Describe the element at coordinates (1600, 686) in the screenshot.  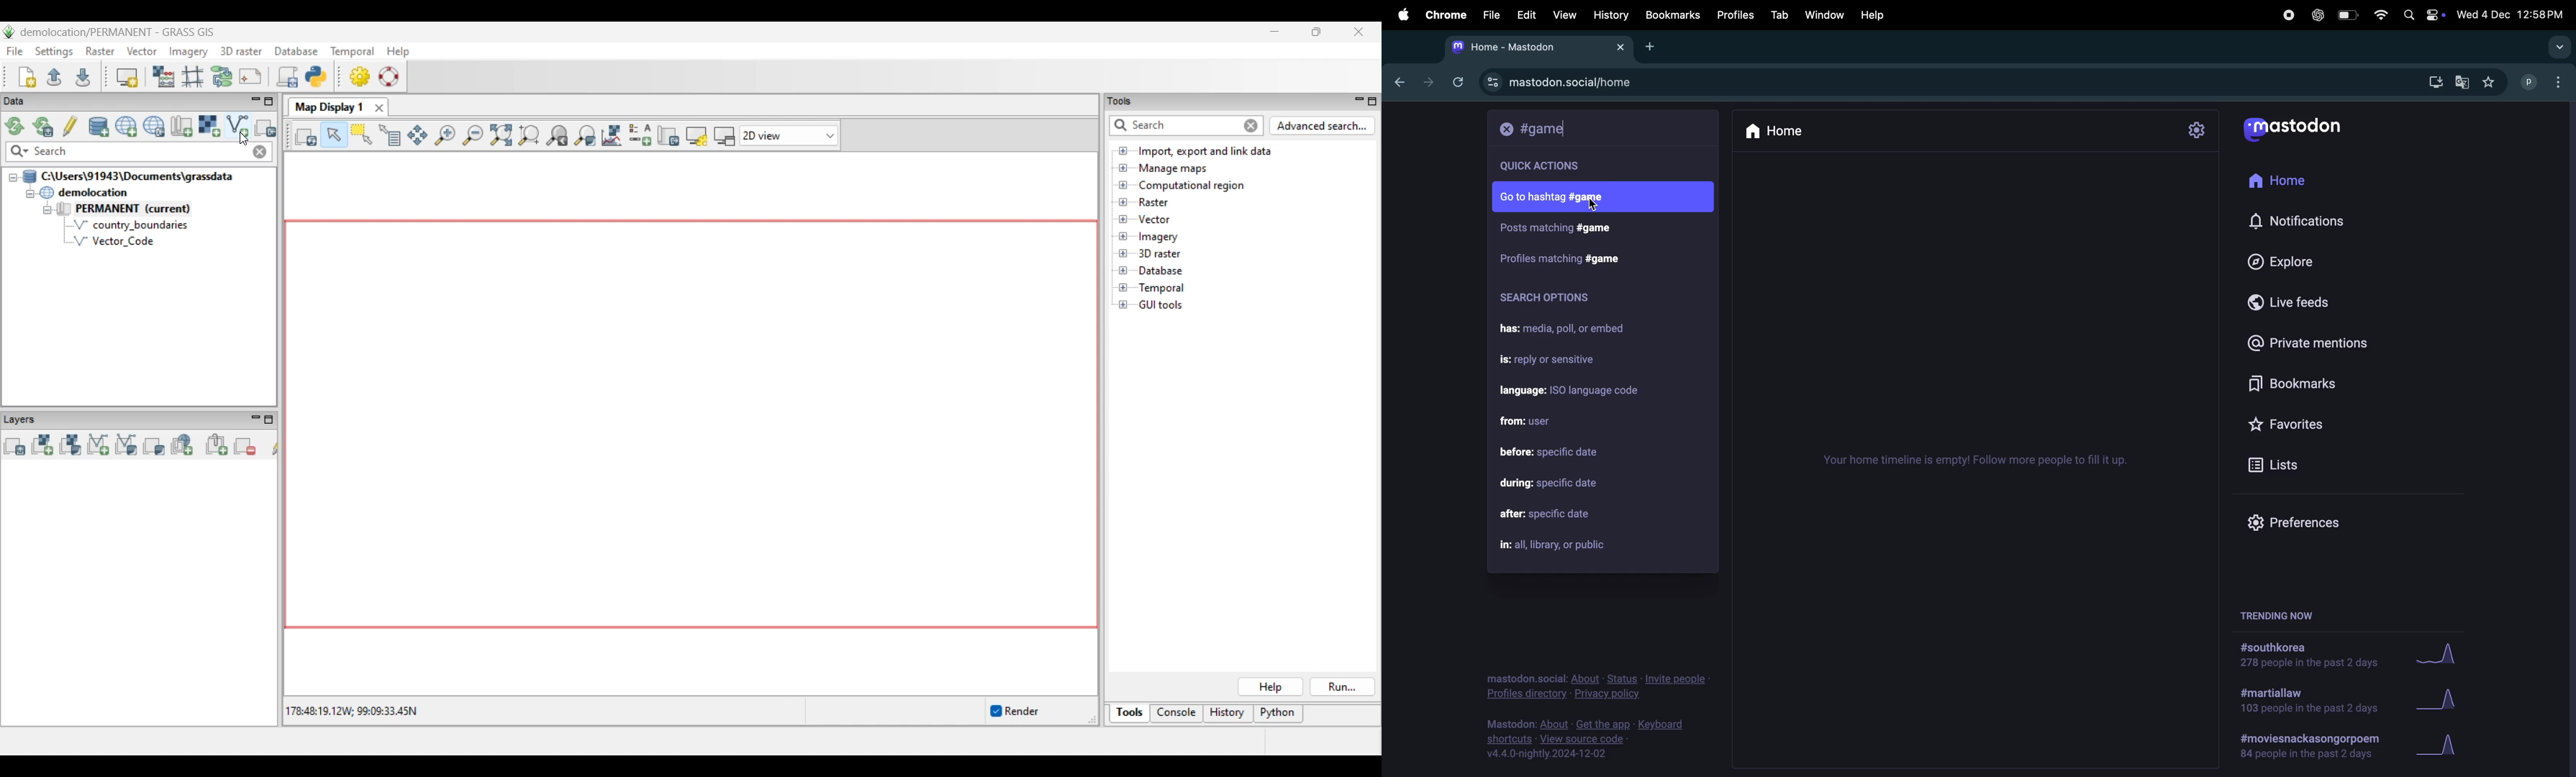
I see `privacy and policy` at that location.